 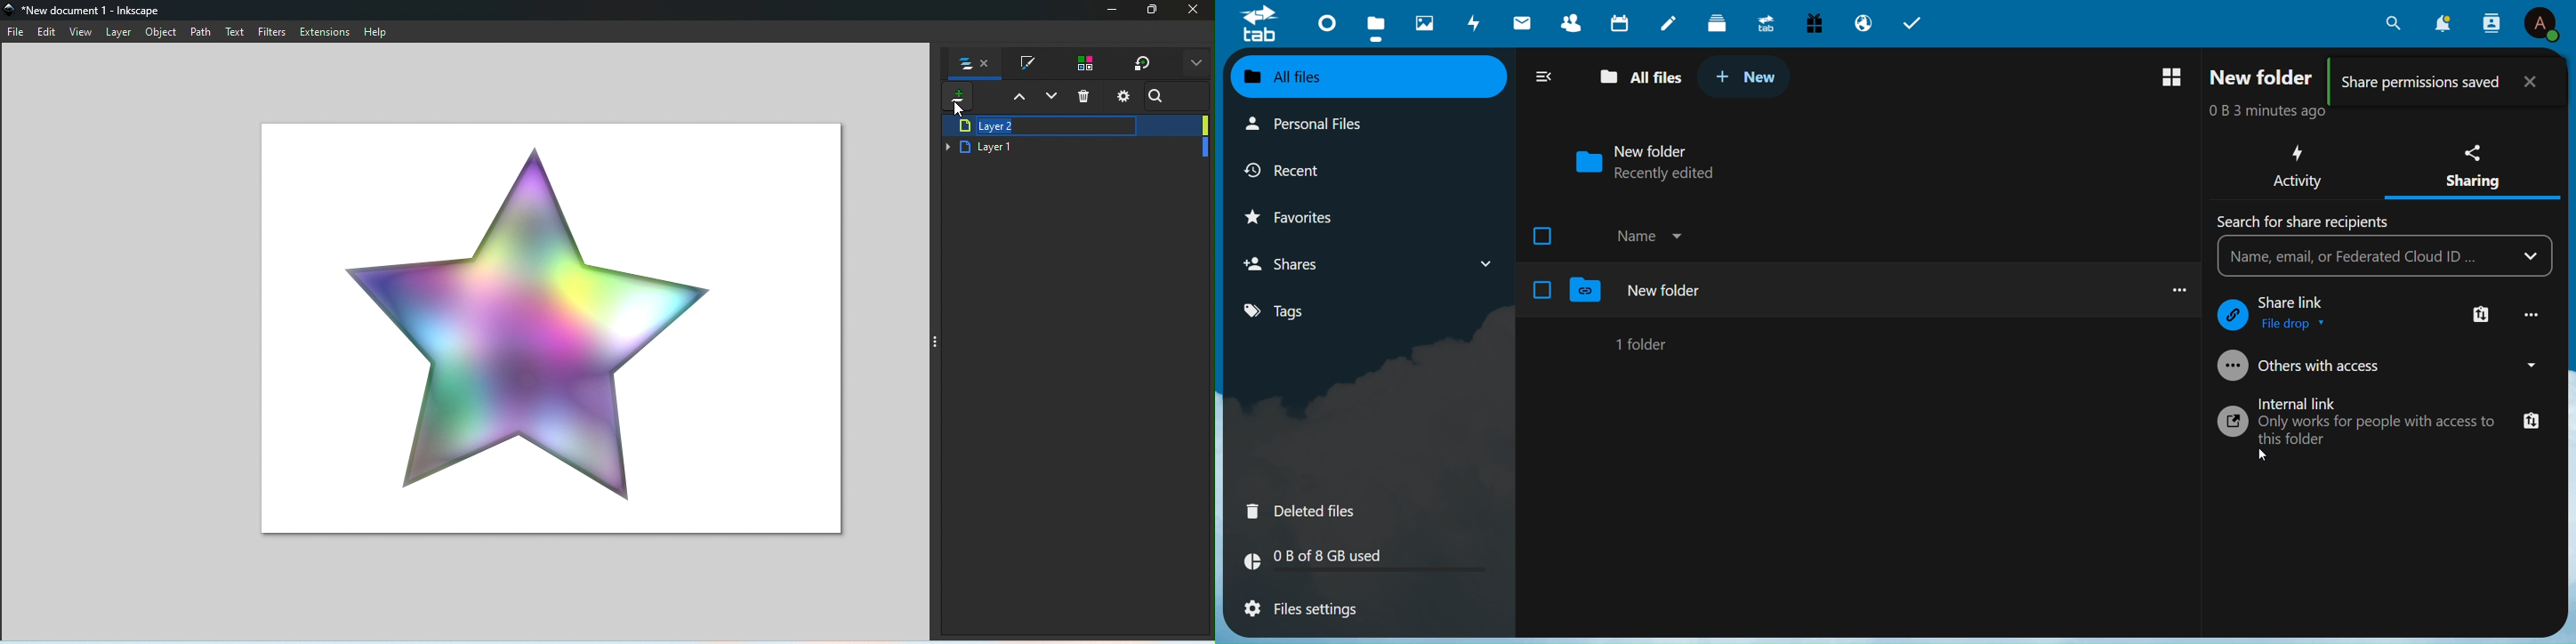 I want to click on Others with access, so click(x=2327, y=367).